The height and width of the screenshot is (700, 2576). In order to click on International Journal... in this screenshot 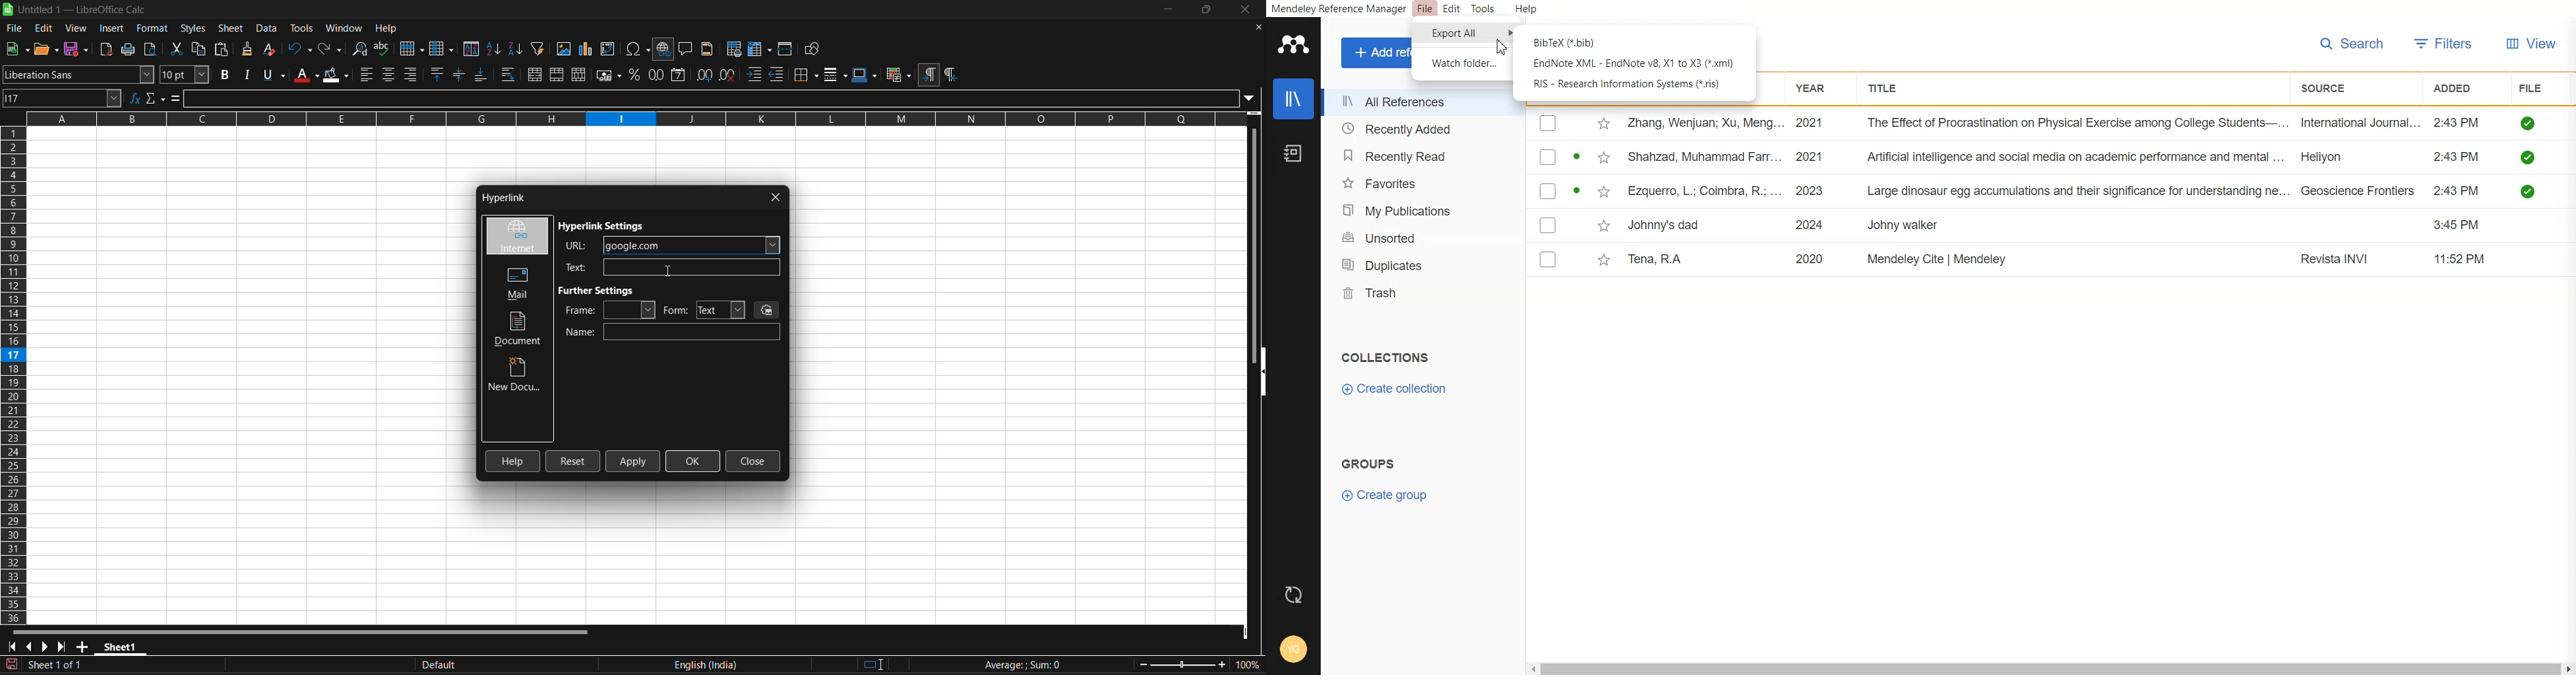, I will do `click(2361, 123)`.